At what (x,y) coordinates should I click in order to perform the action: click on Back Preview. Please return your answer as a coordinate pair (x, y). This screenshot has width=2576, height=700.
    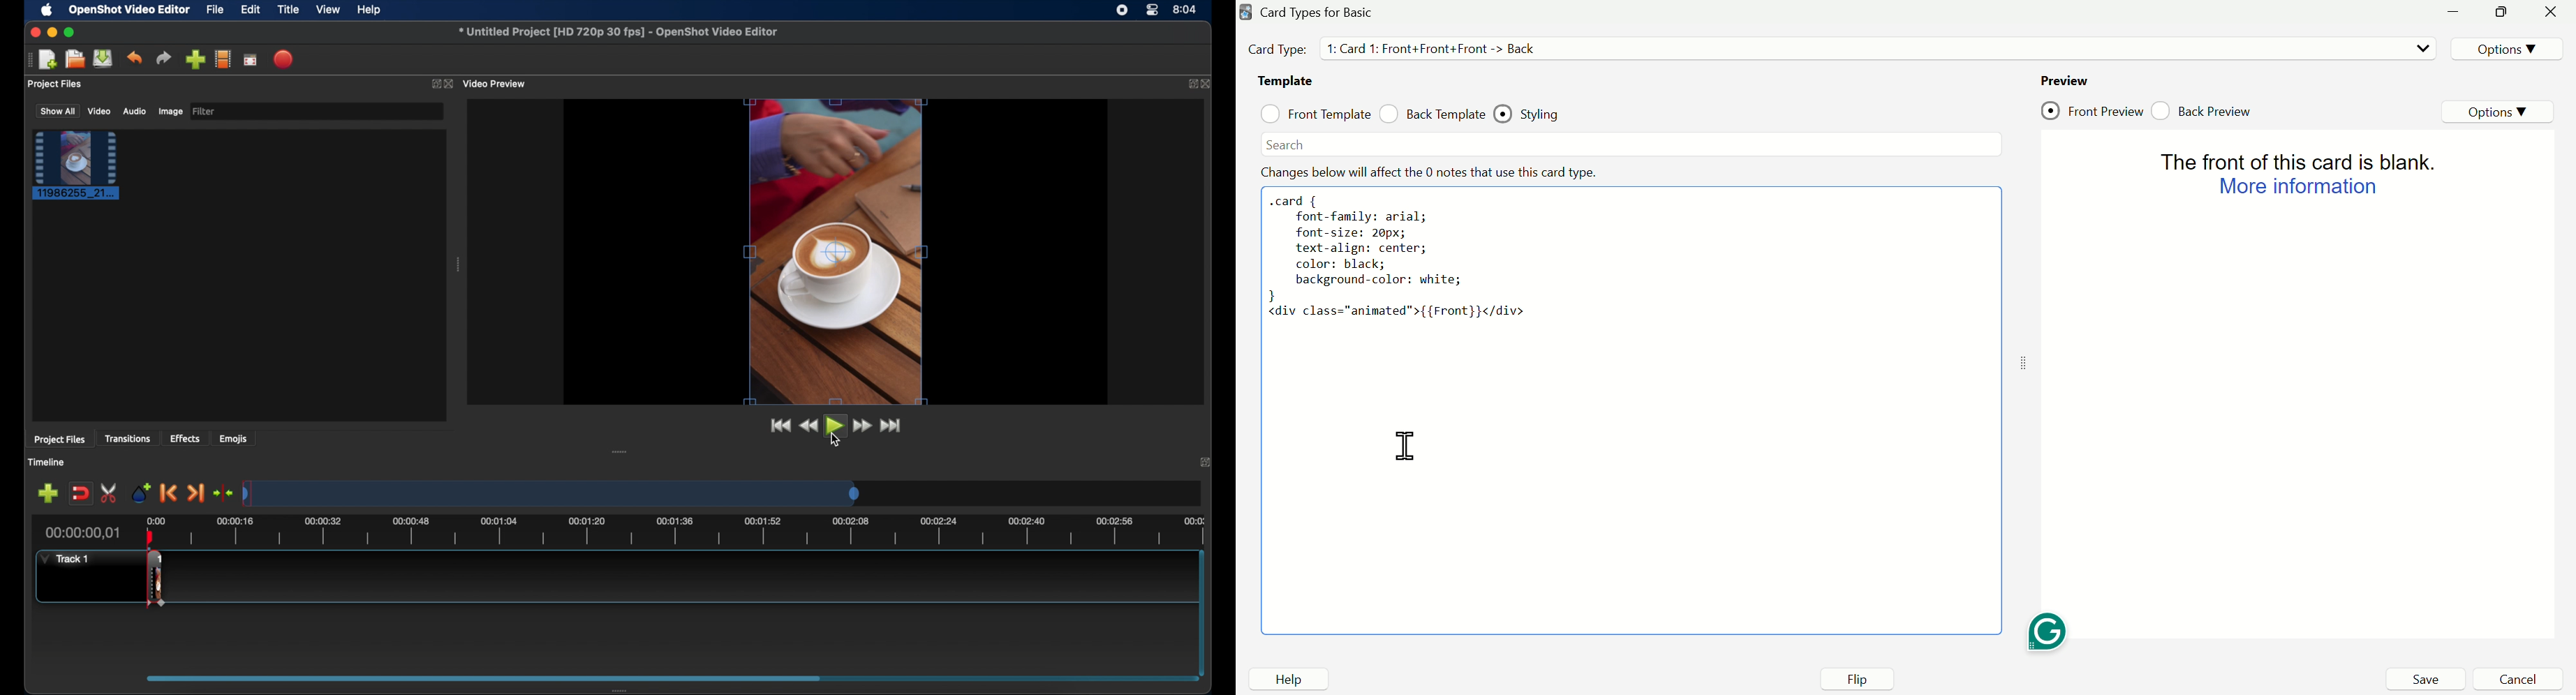
    Looking at the image, I should click on (2208, 108).